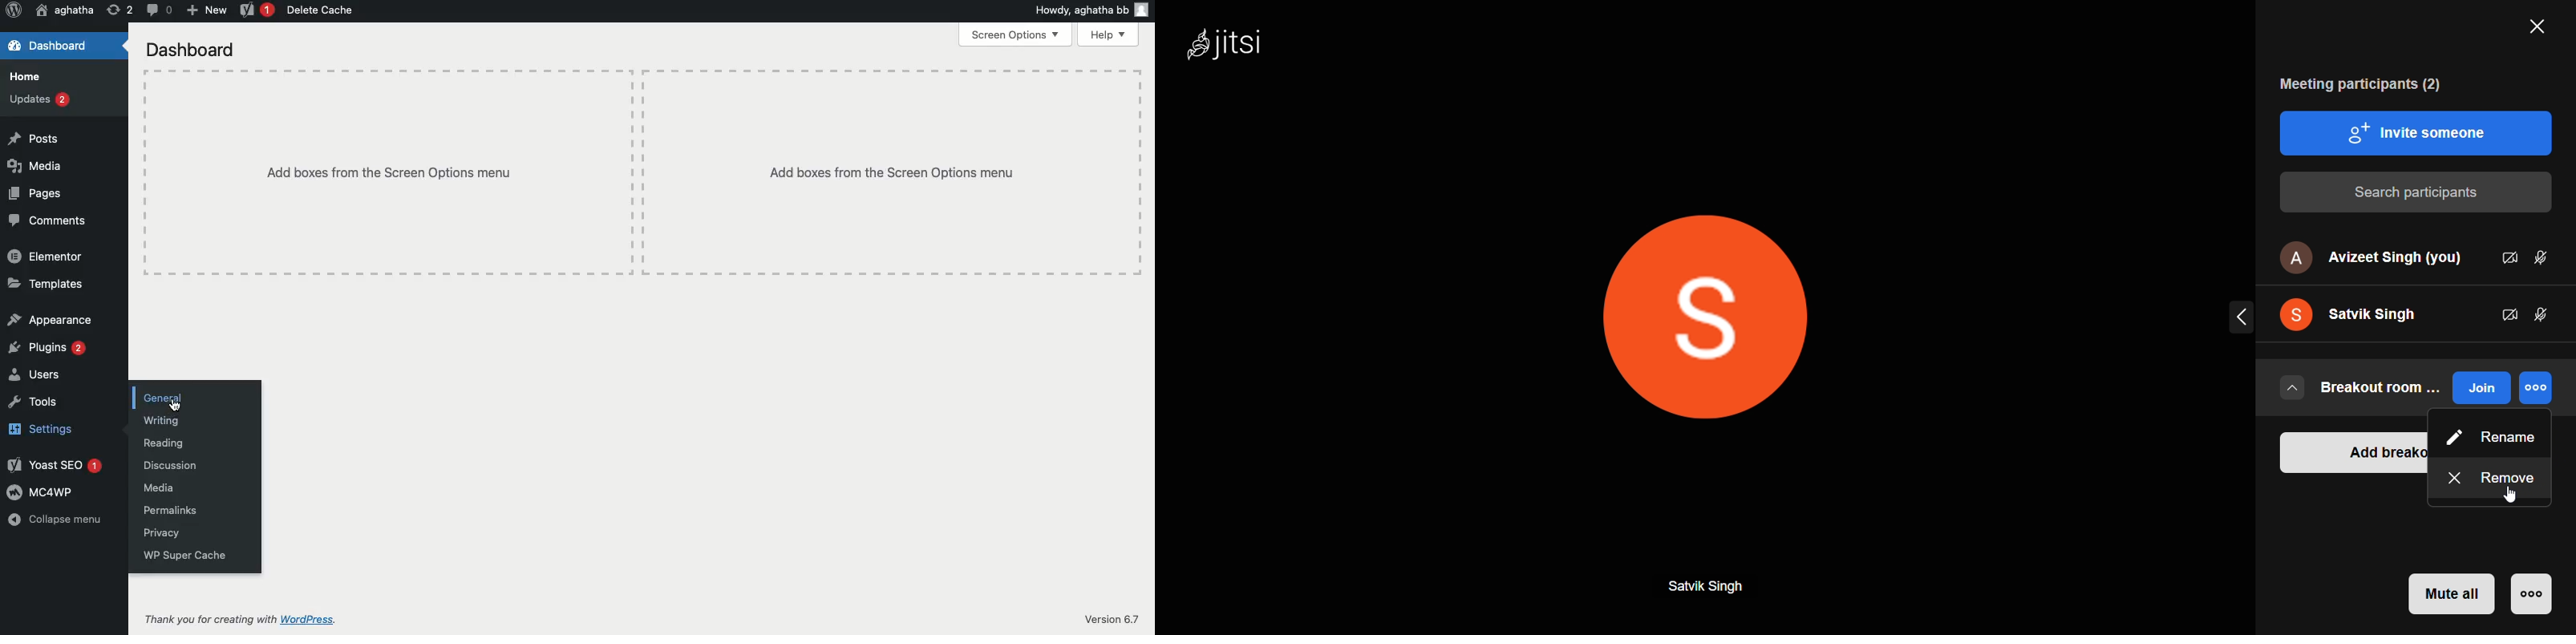  I want to click on more, so click(2539, 386).